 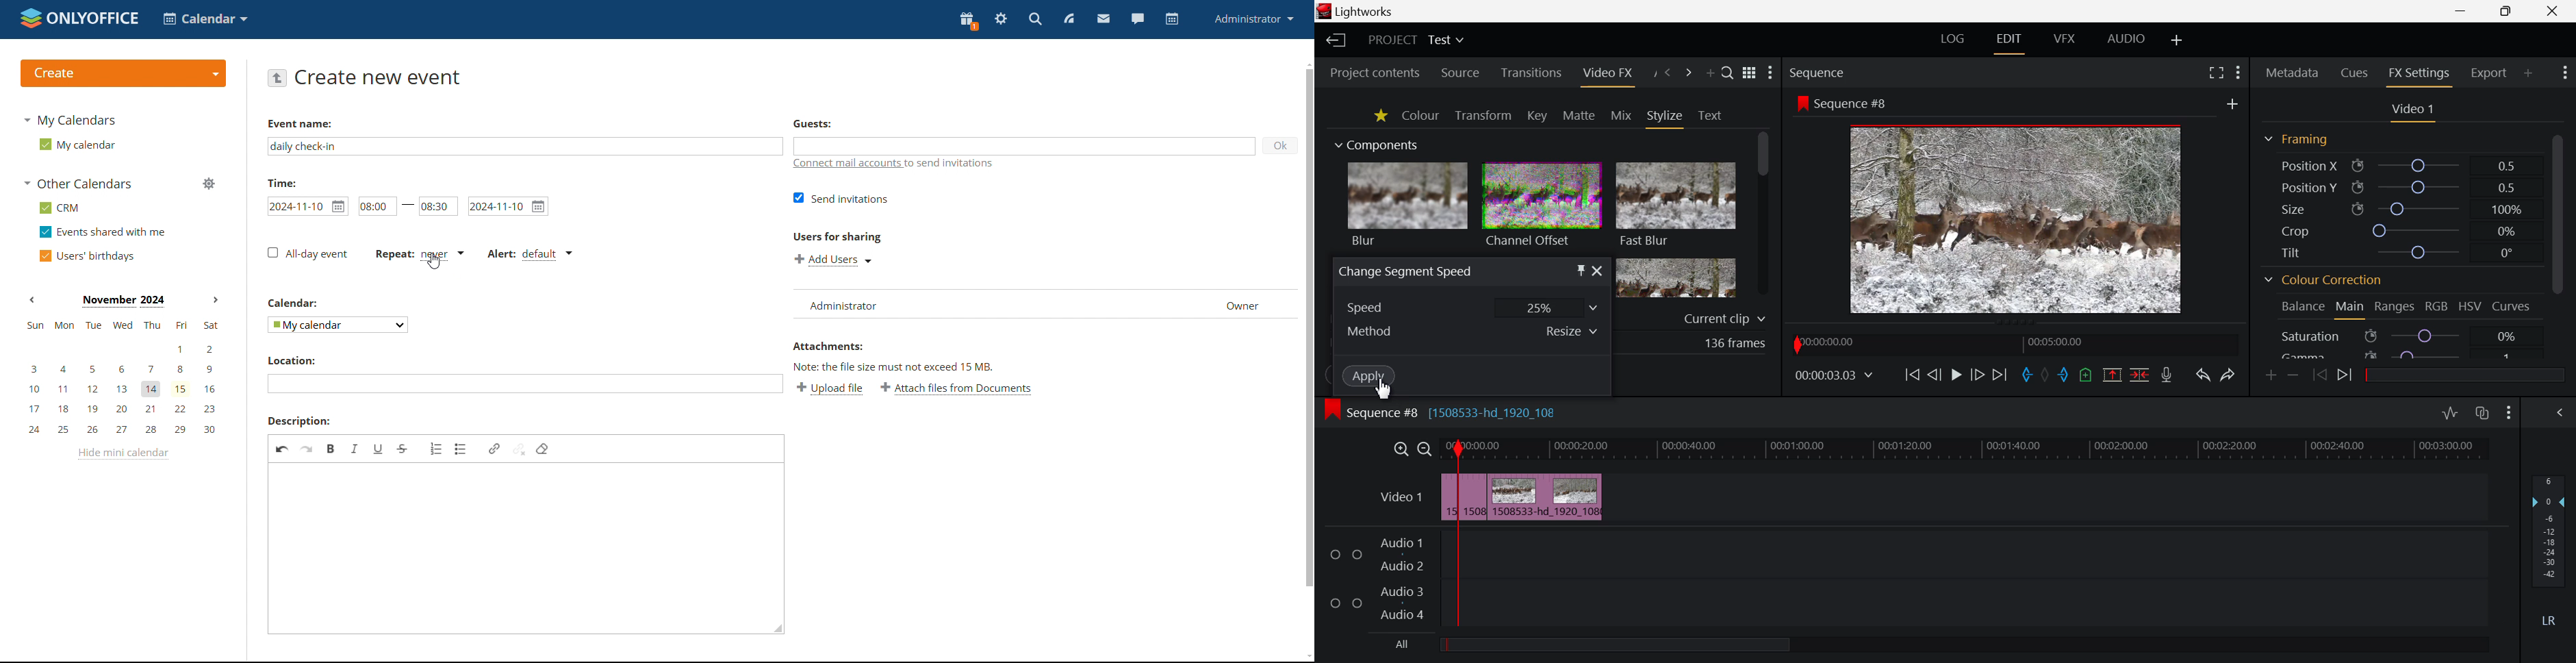 I want to click on Cursor on Speed, so click(x=1472, y=307).